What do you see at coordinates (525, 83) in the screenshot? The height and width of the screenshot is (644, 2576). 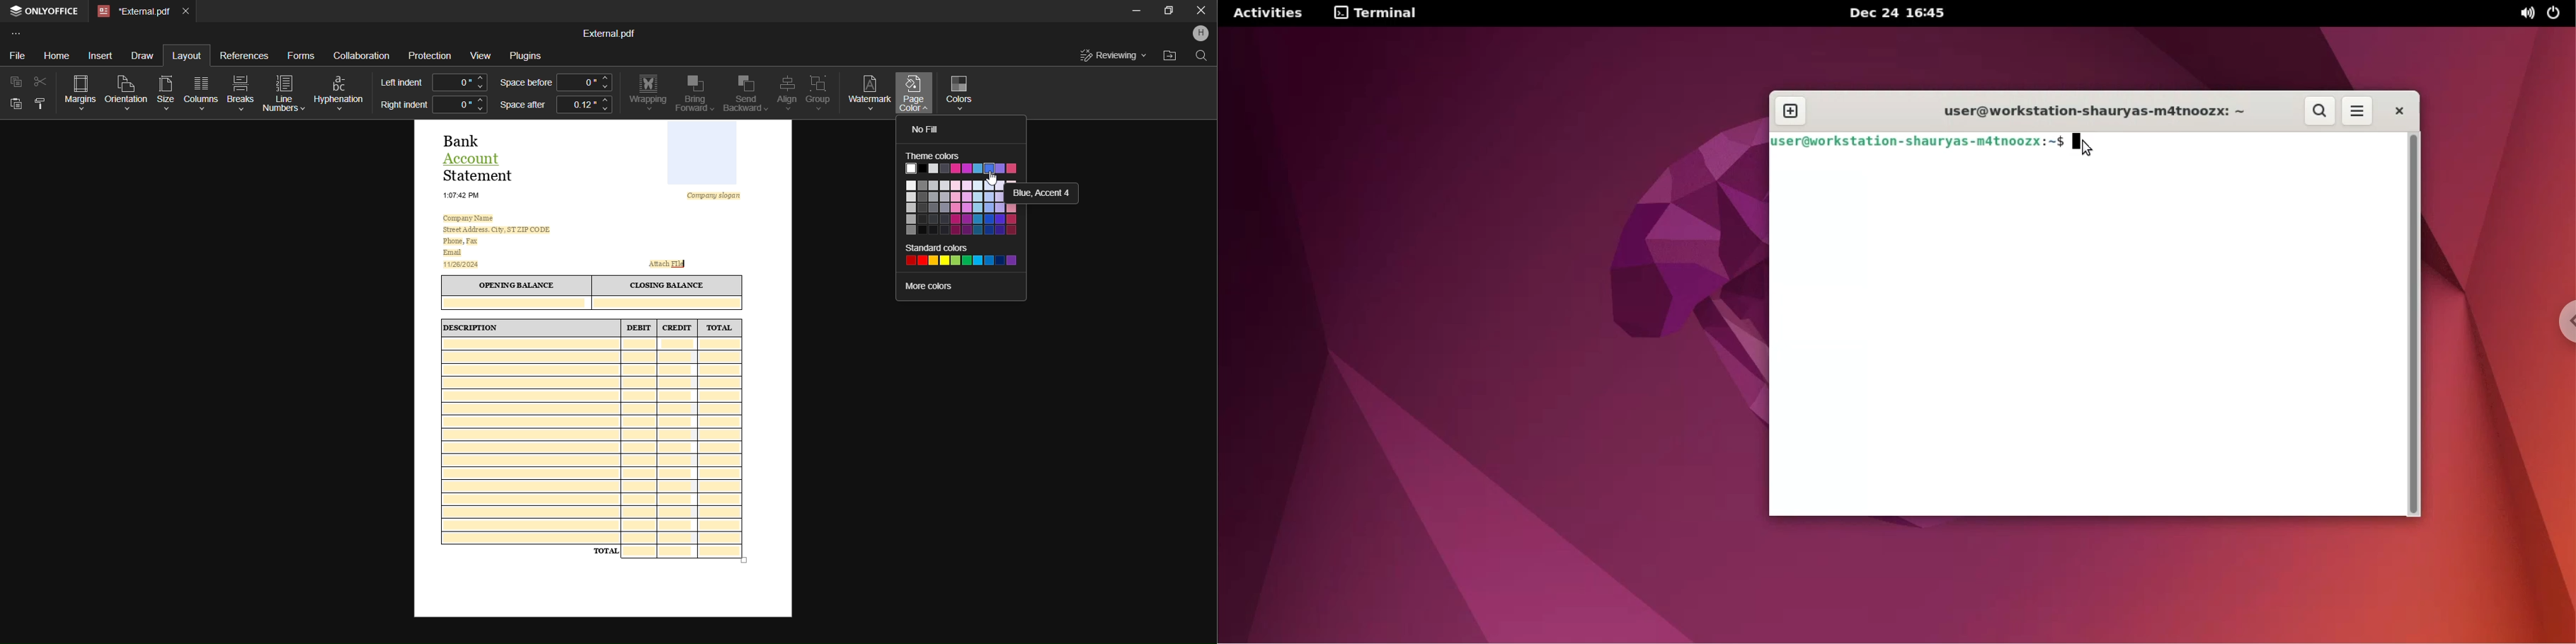 I see `Space Before` at bounding box center [525, 83].